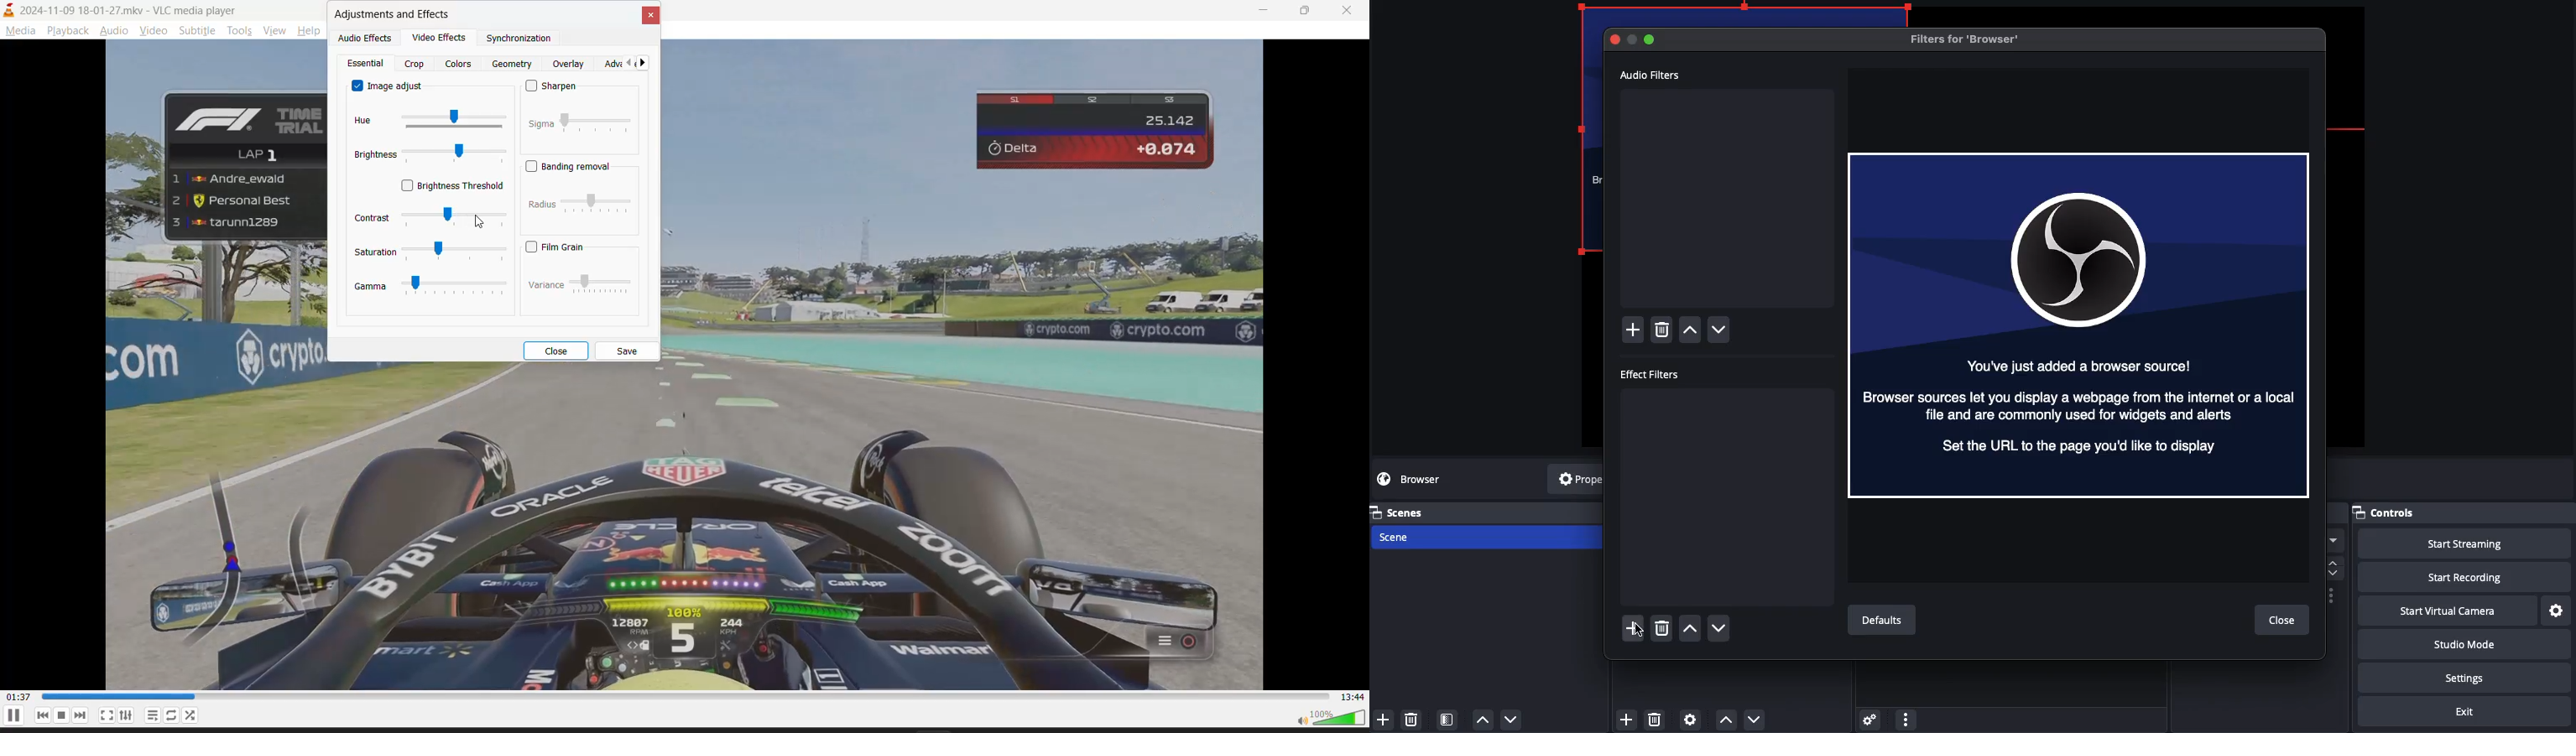  I want to click on up, so click(1692, 331).